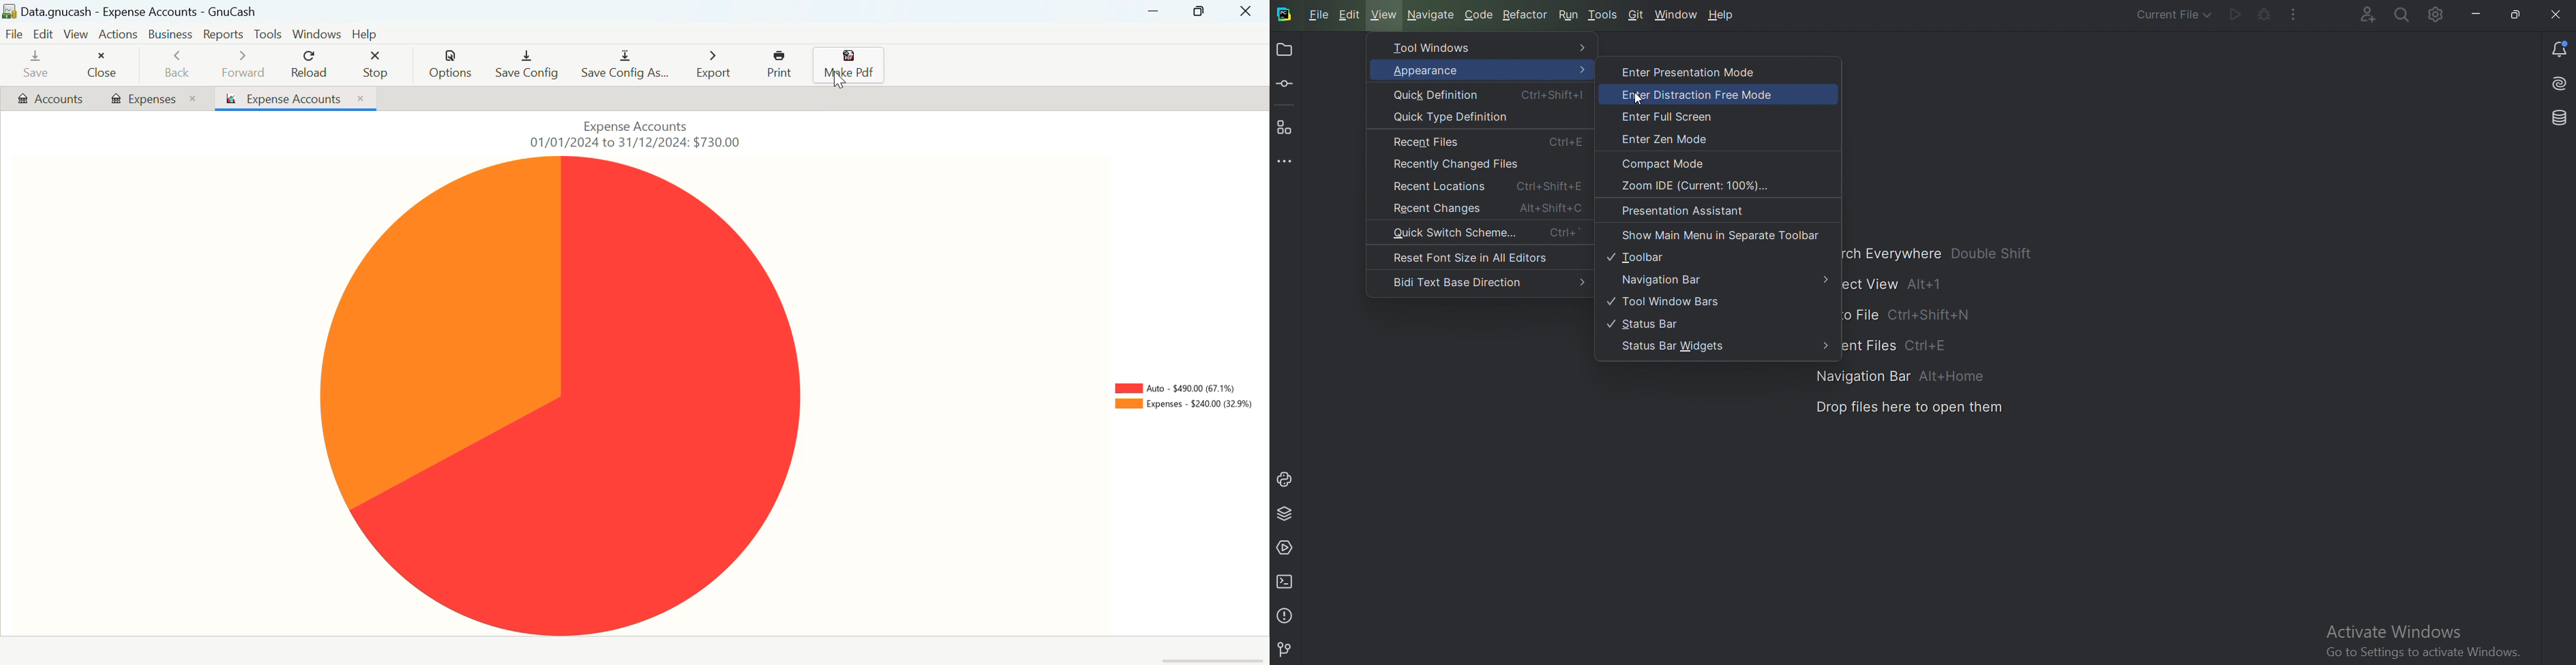 The image size is (2576, 672). I want to click on Save, so click(36, 65).